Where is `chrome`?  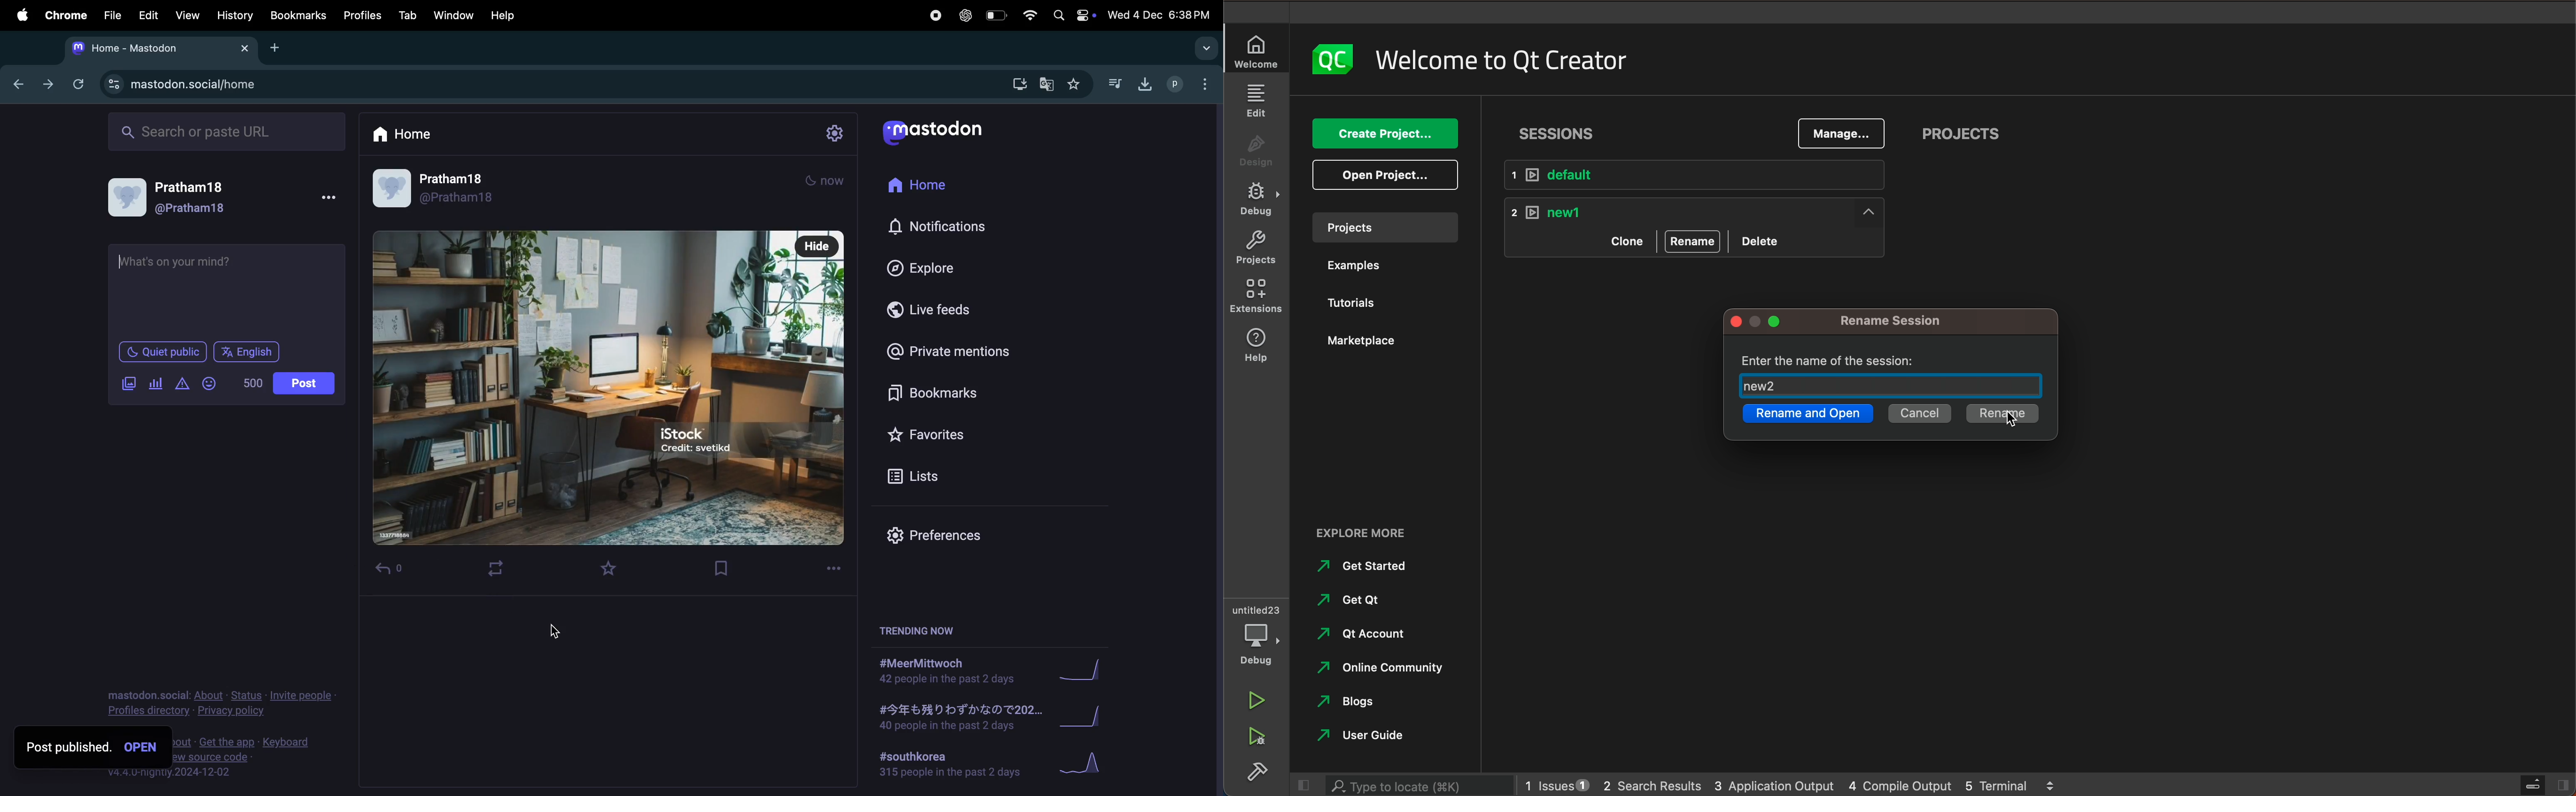 chrome is located at coordinates (64, 17).